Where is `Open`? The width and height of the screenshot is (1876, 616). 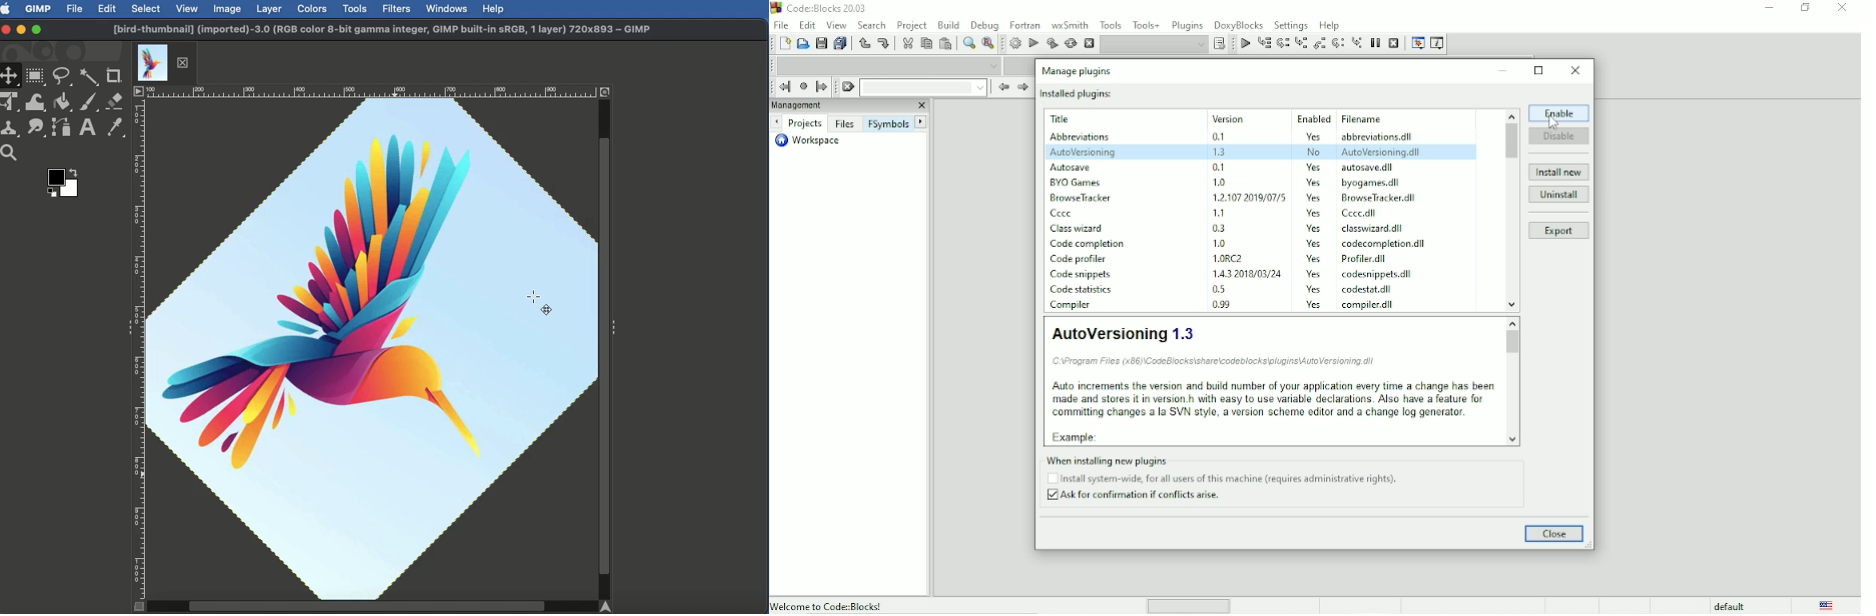
Open is located at coordinates (802, 44).